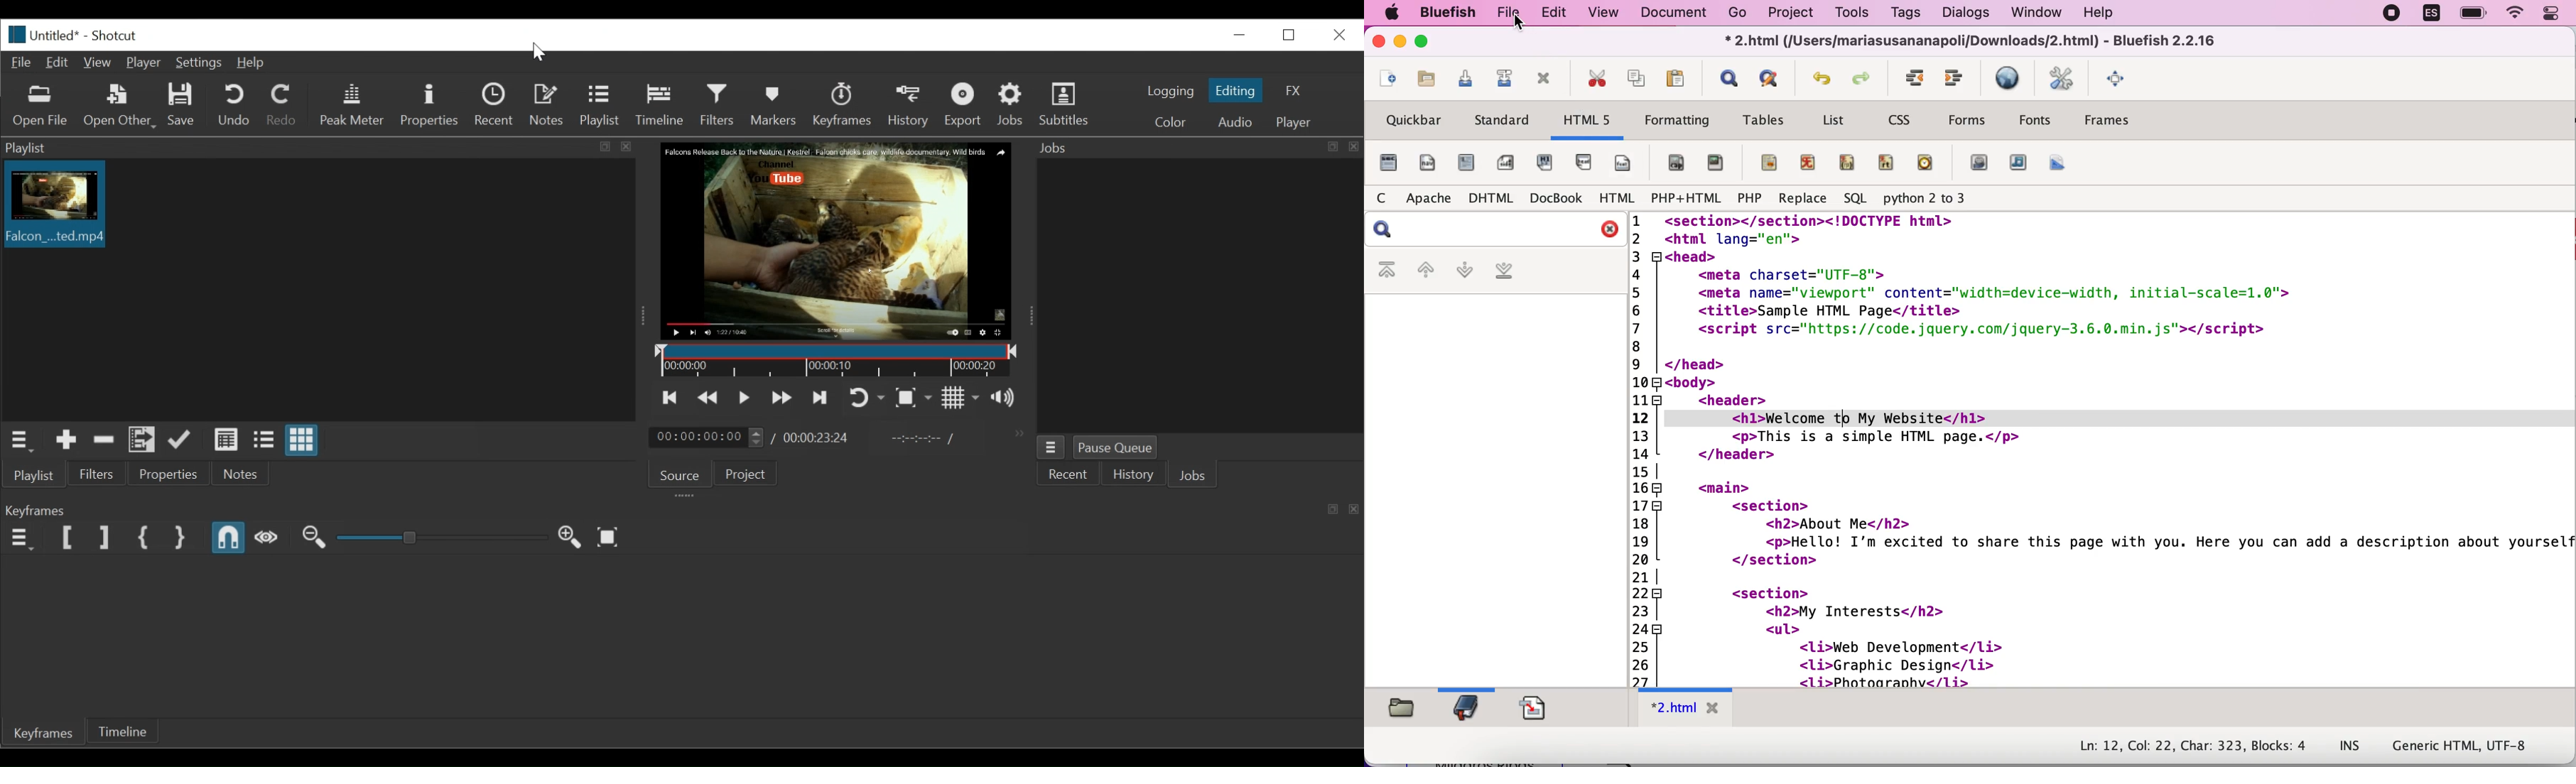 This screenshot has height=784, width=2576. What do you see at coordinates (182, 105) in the screenshot?
I see `Save` at bounding box center [182, 105].